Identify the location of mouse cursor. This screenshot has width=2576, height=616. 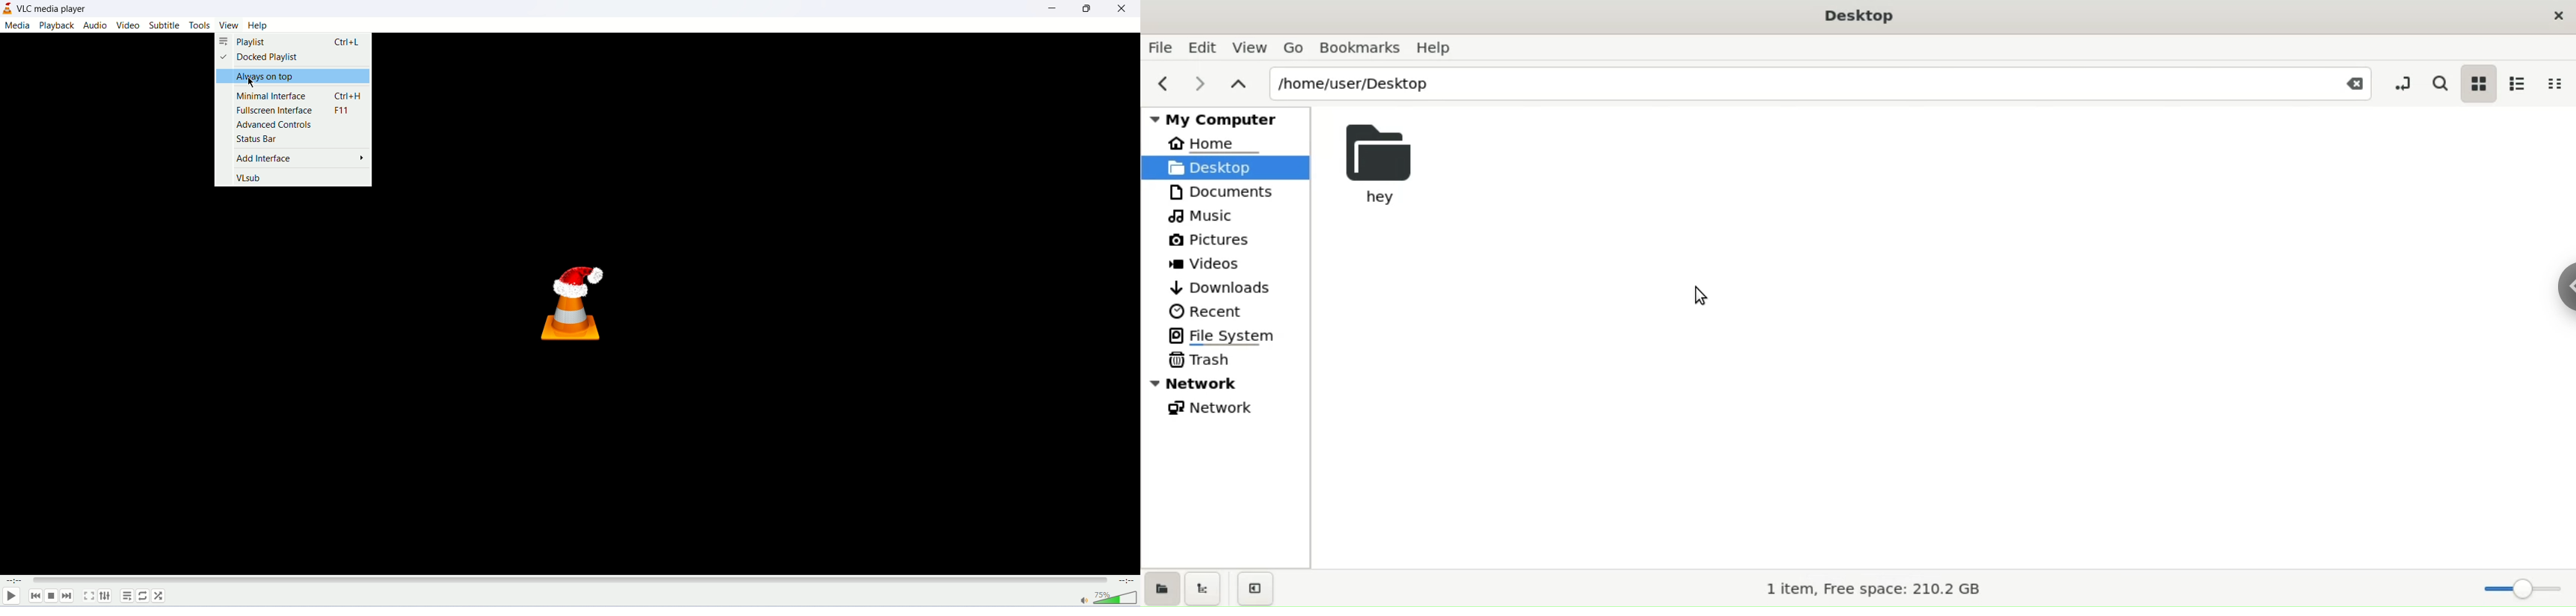
(252, 84).